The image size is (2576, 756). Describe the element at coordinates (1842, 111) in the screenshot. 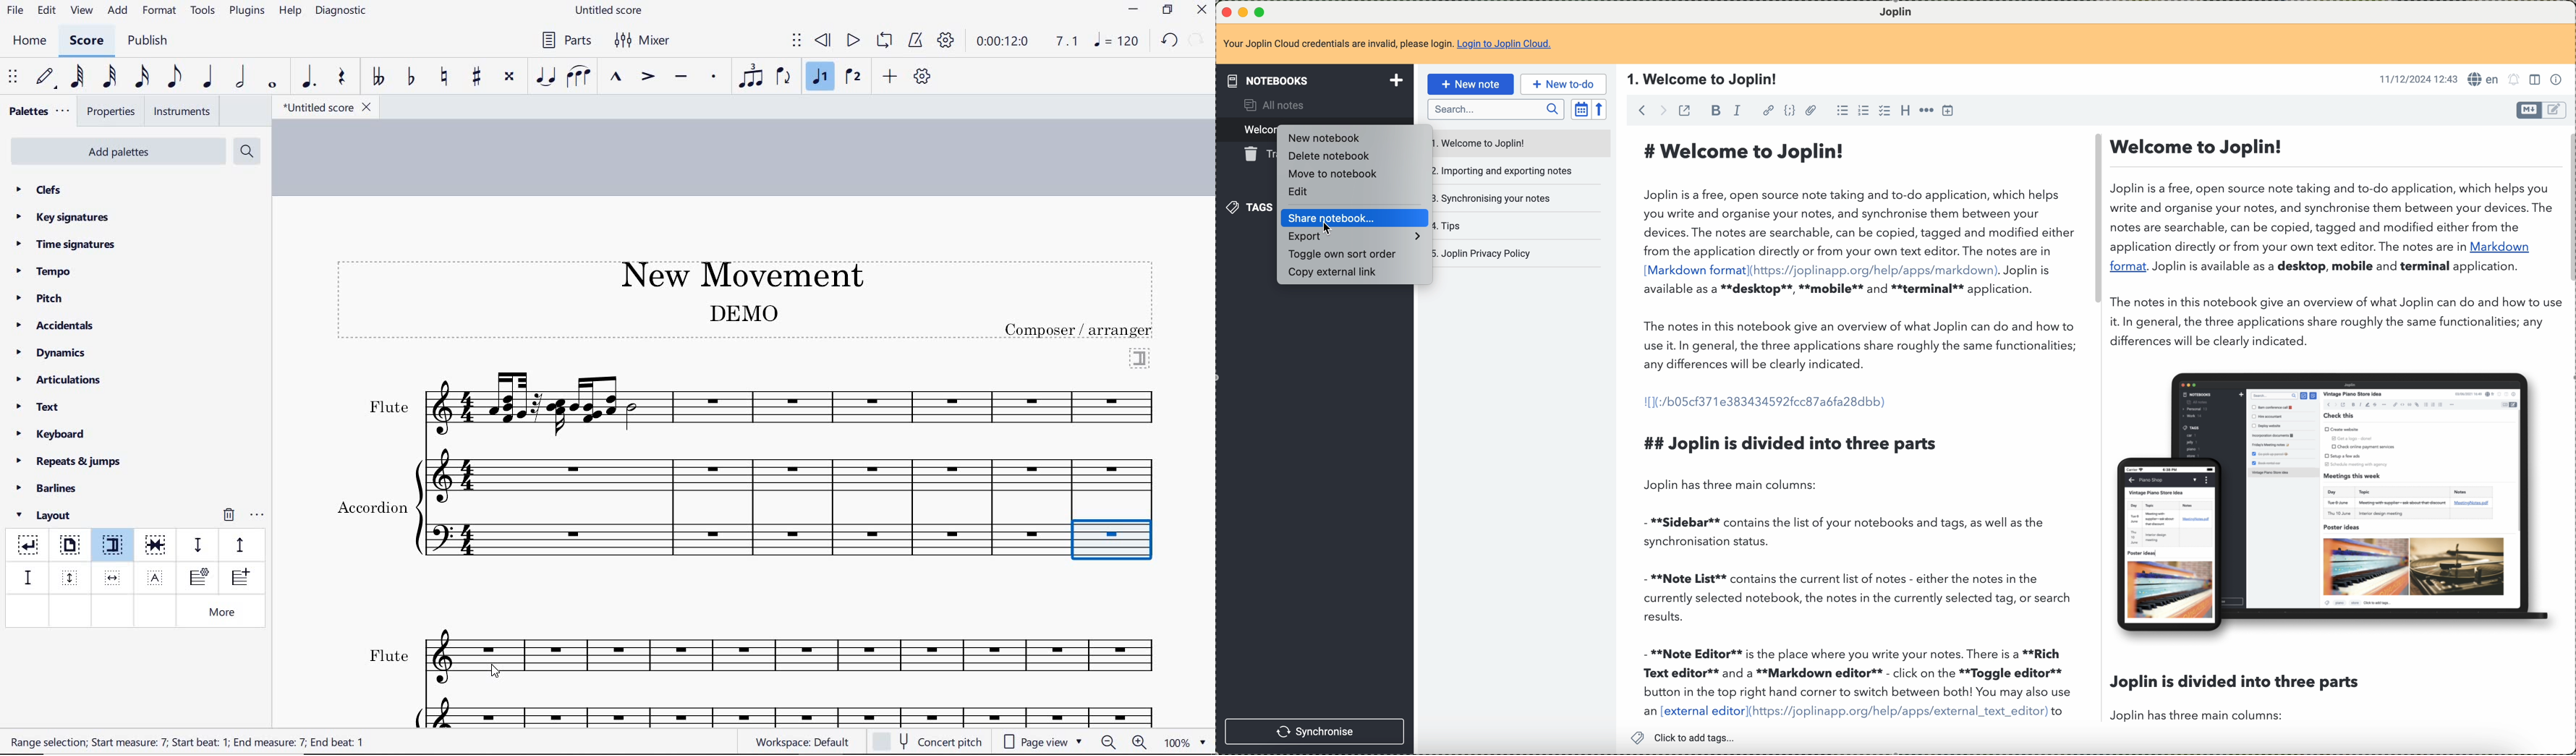

I see `bulleted list` at that location.